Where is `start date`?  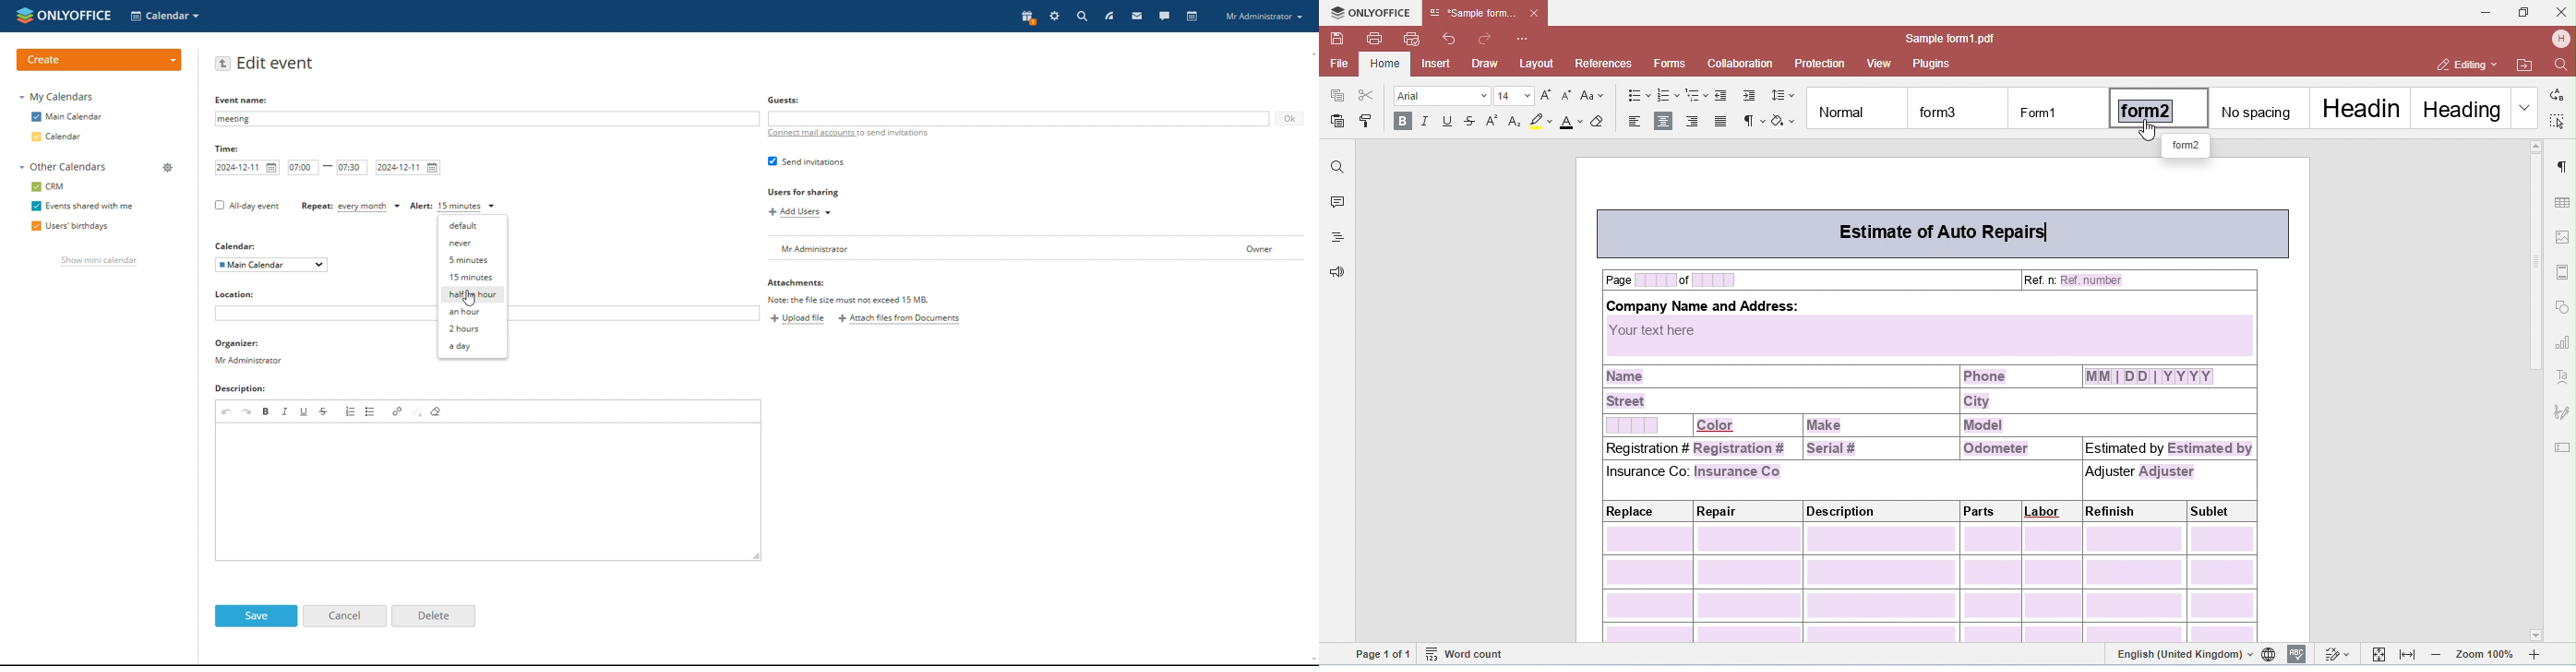 start date is located at coordinates (249, 168).